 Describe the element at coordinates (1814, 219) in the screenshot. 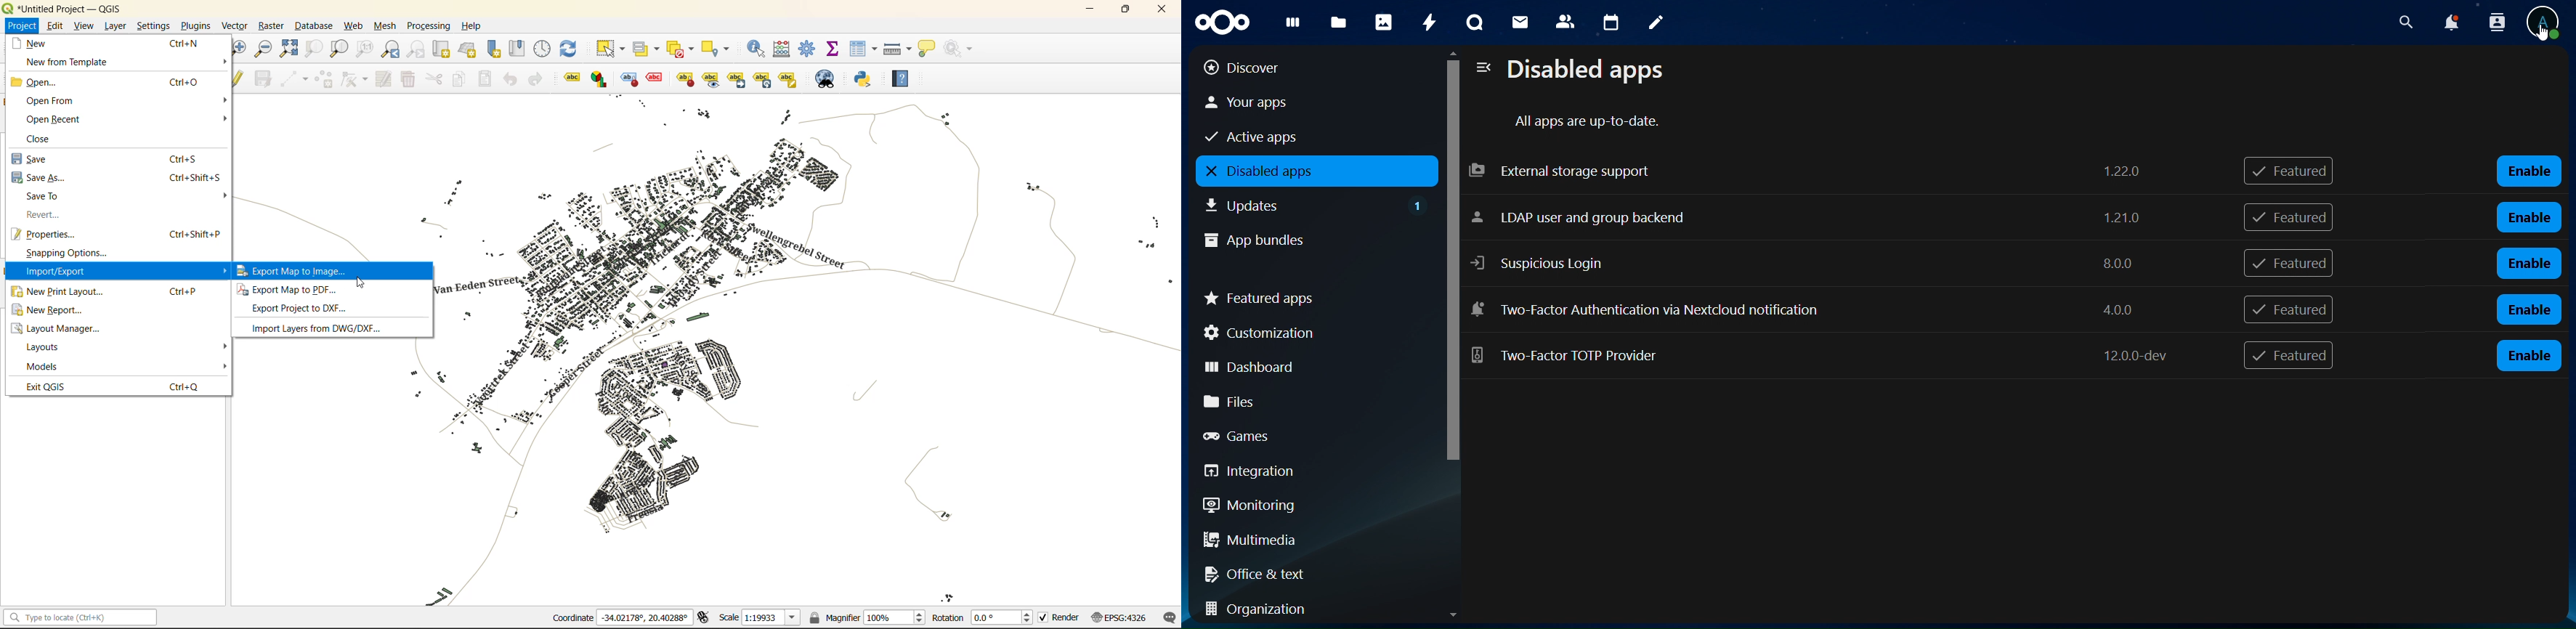

I see `LDAP user and group backend` at that location.